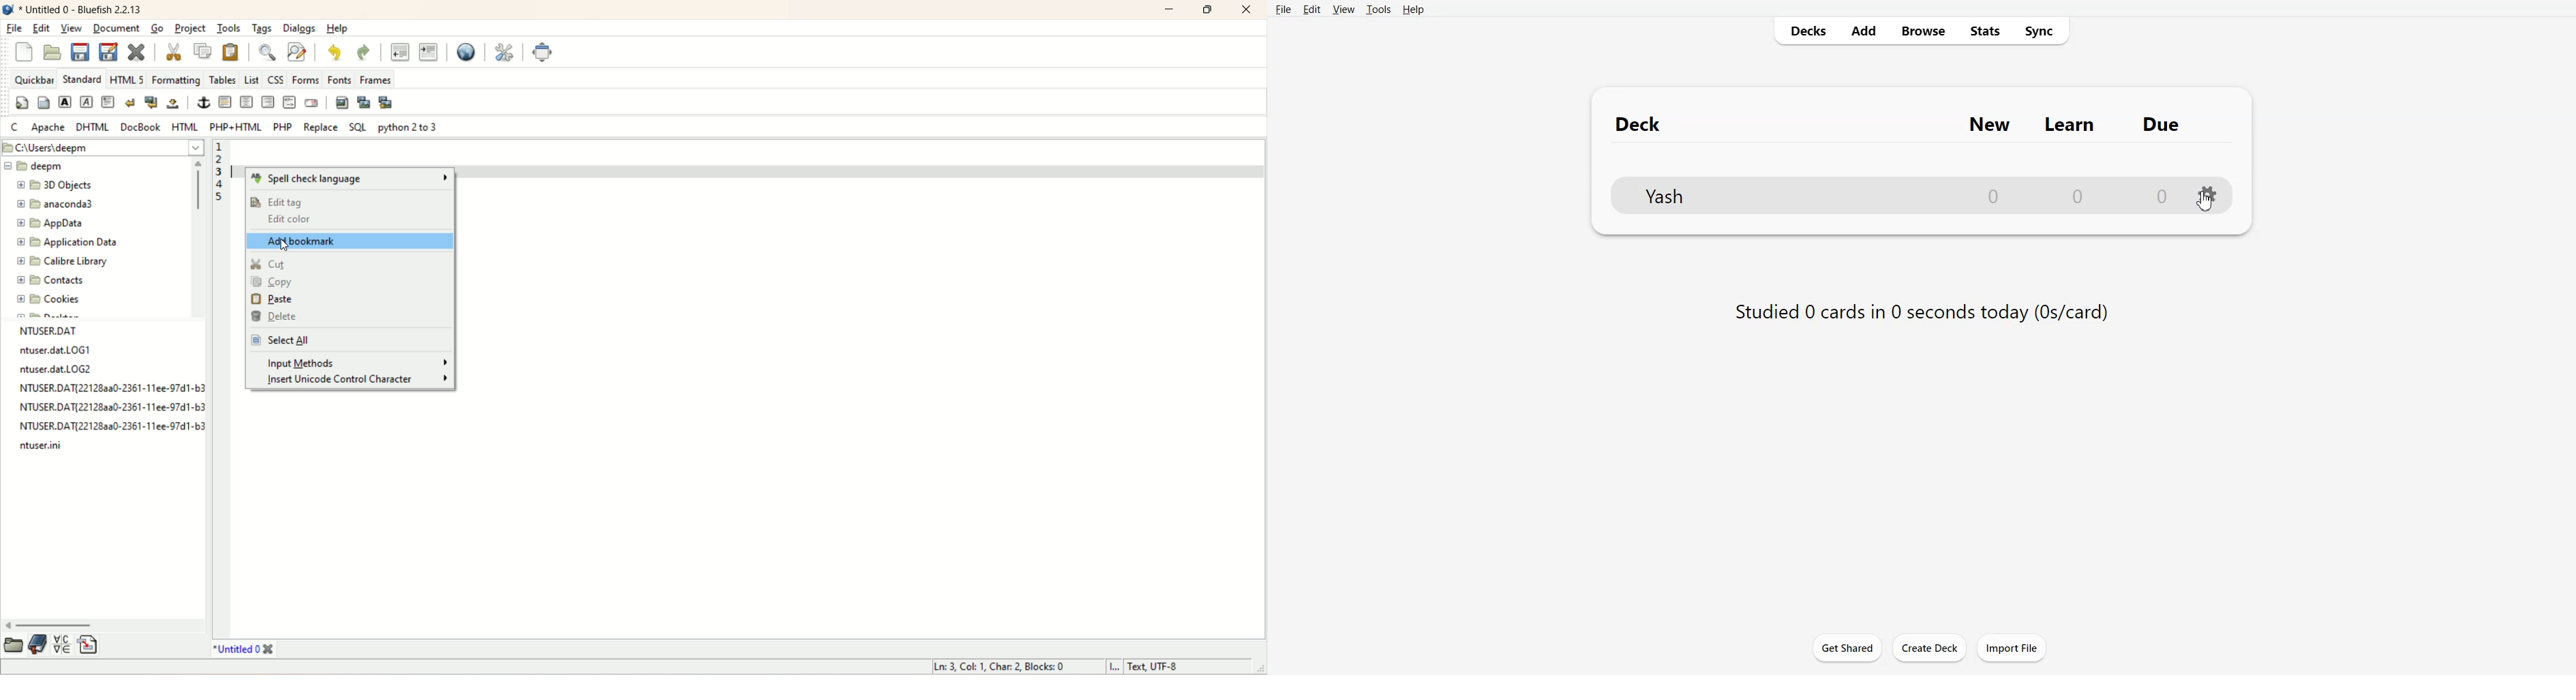 The width and height of the screenshot is (2576, 700). I want to click on Browse, so click(1923, 31).